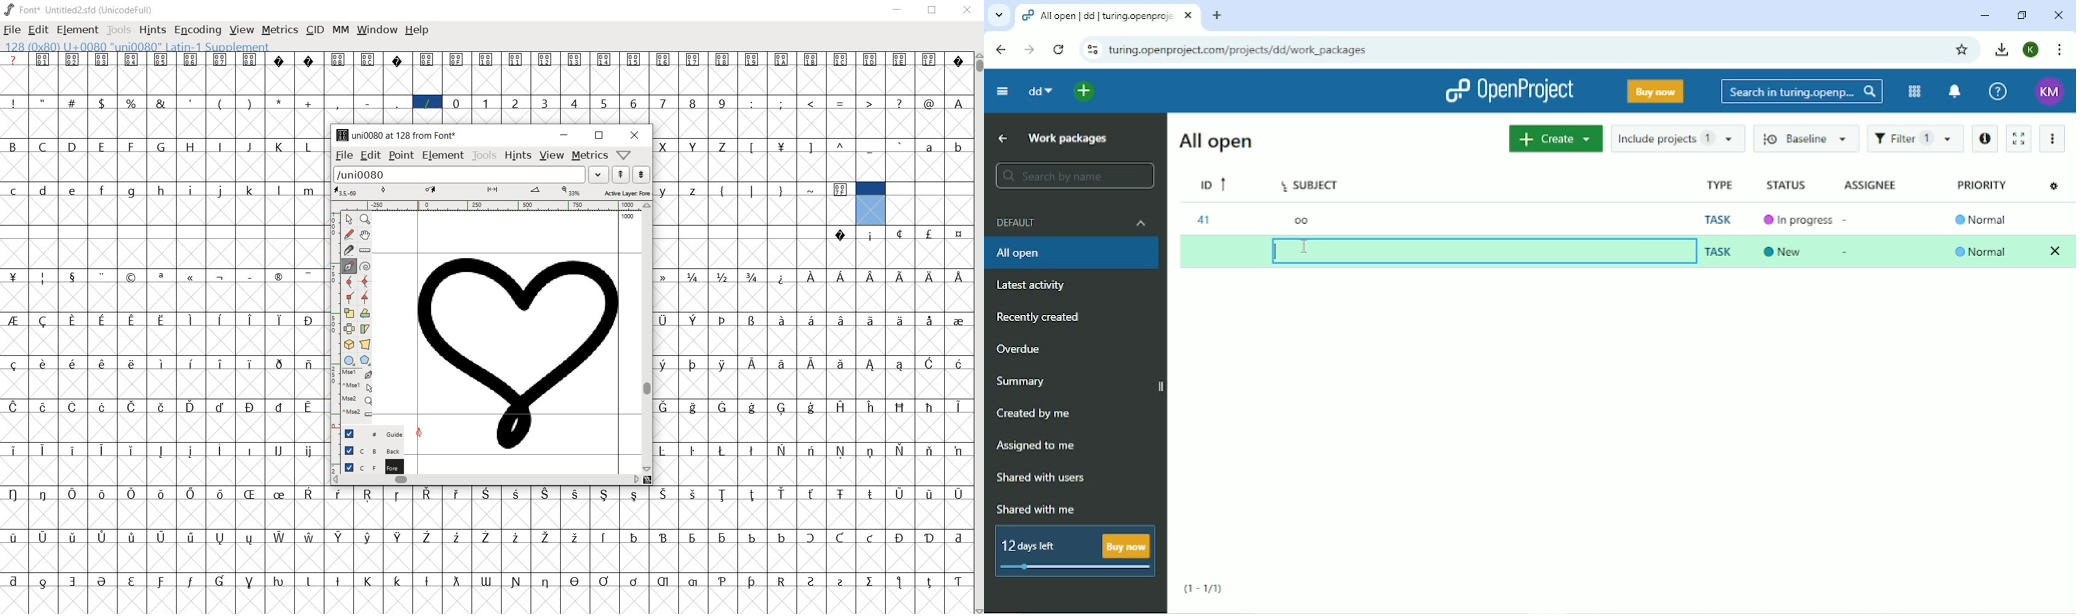 This screenshot has height=616, width=2100. Describe the element at coordinates (418, 31) in the screenshot. I see `HELP` at that location.